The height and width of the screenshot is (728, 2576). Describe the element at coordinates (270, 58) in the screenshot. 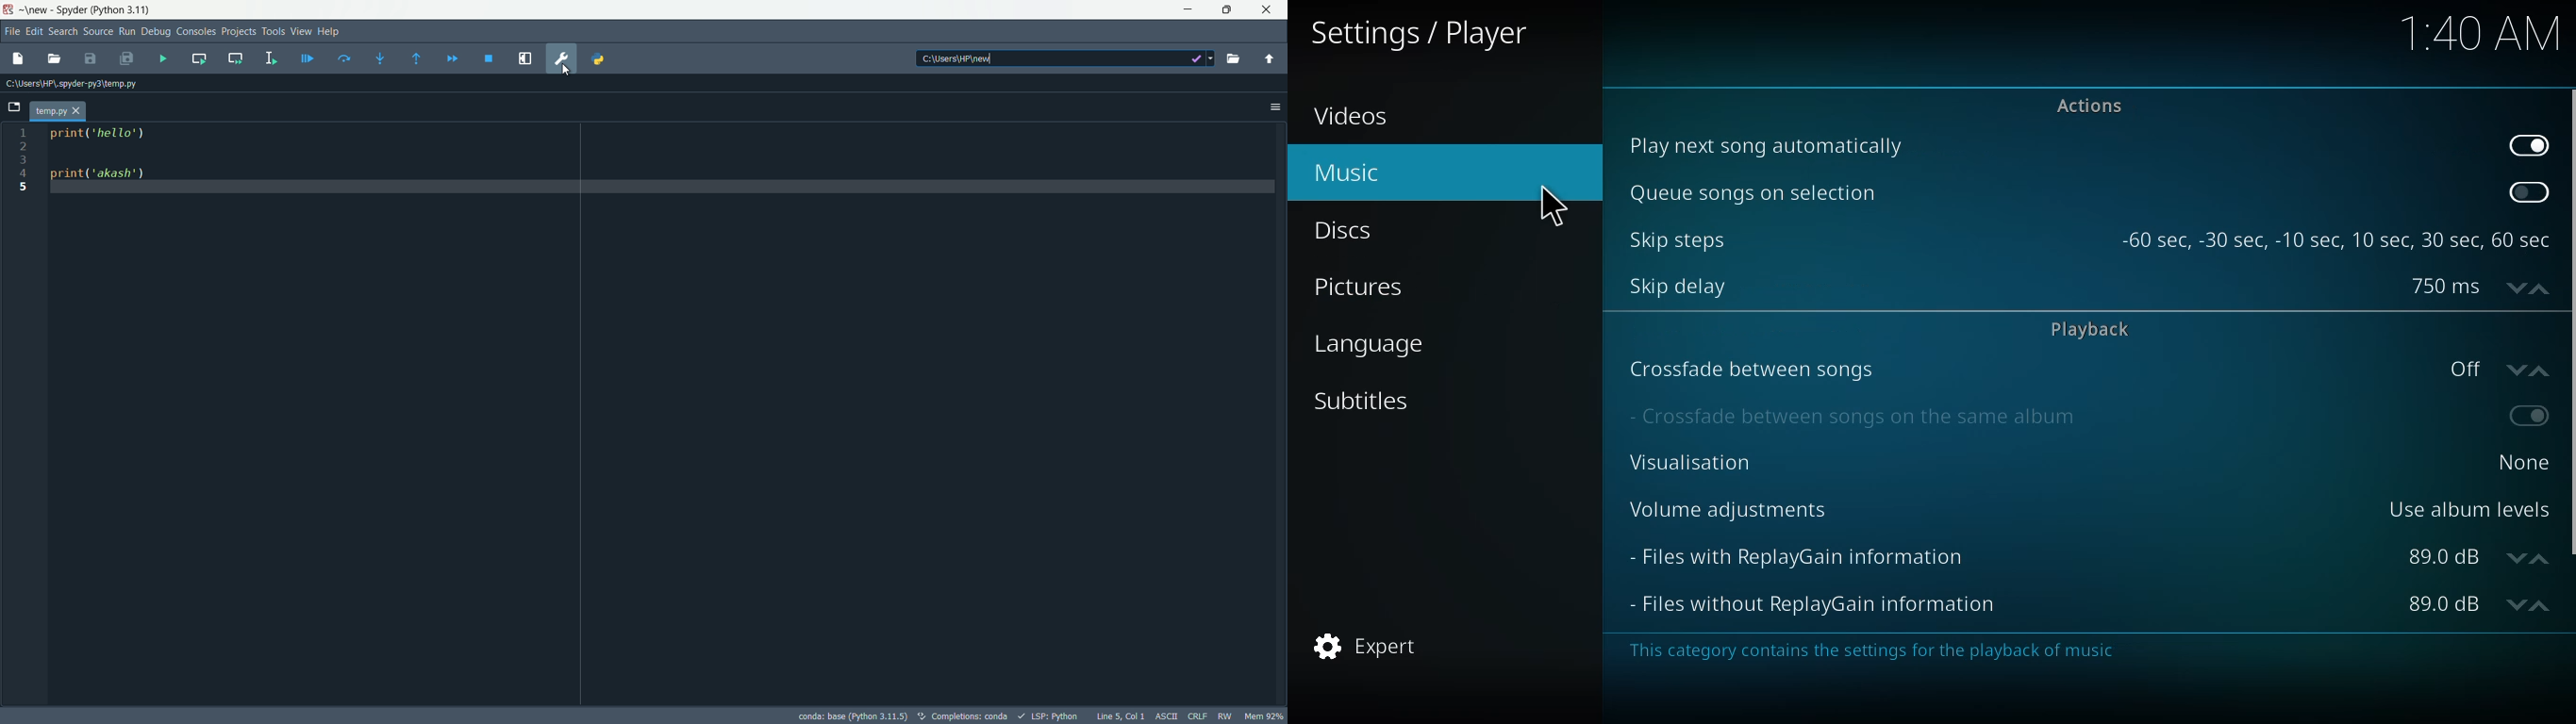

I see `run selection` at that location.